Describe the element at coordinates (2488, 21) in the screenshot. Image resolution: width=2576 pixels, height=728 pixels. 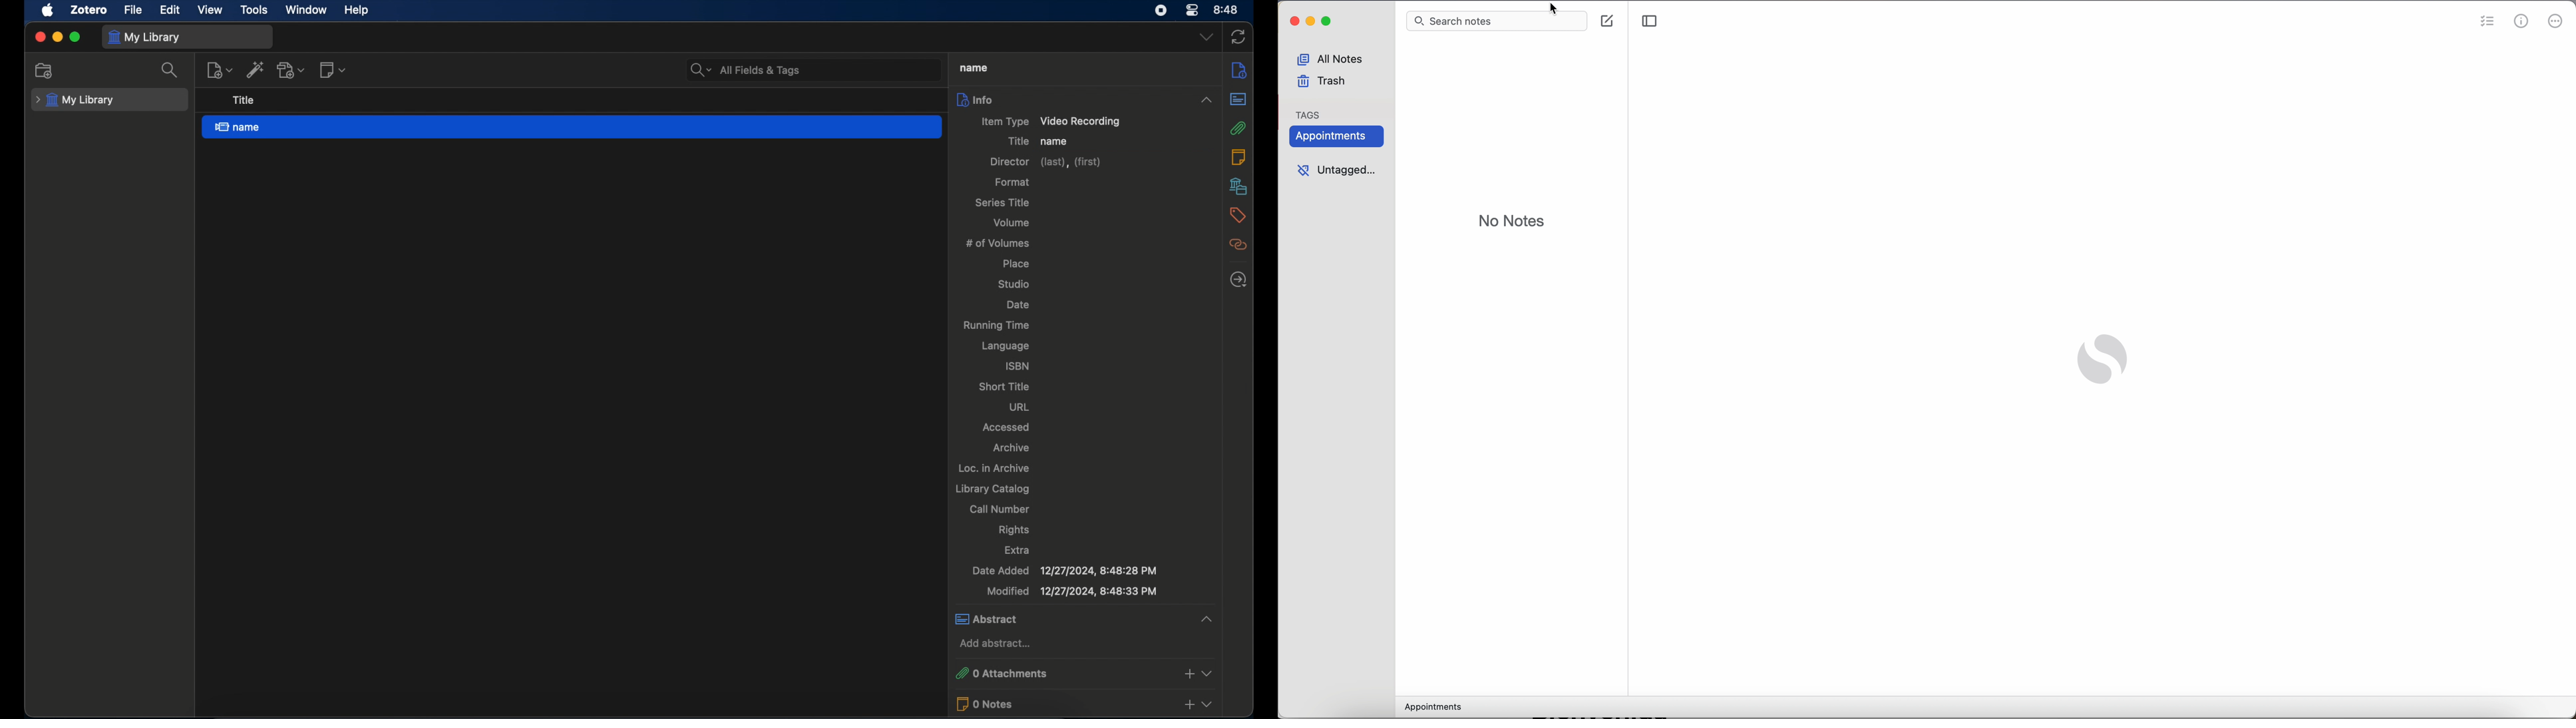
I see `check list` at that location.